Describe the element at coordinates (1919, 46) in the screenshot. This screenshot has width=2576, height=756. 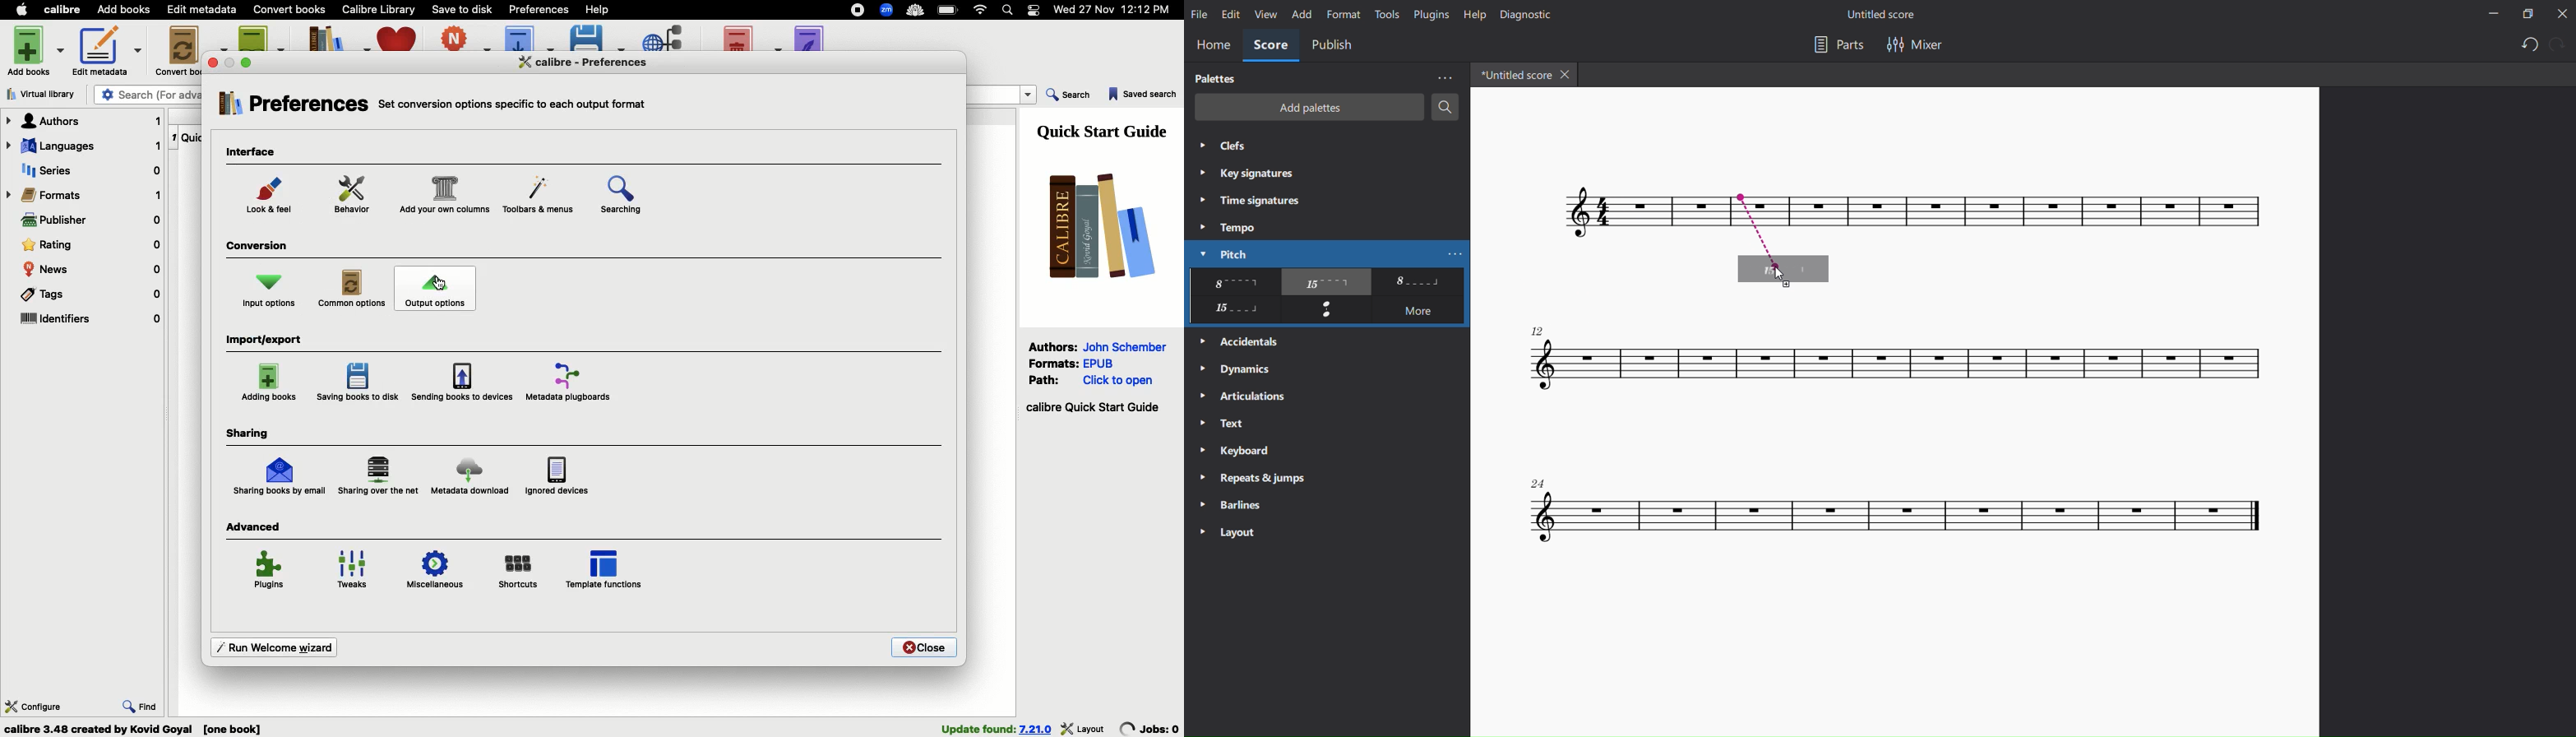
I see `mixer` at that location.